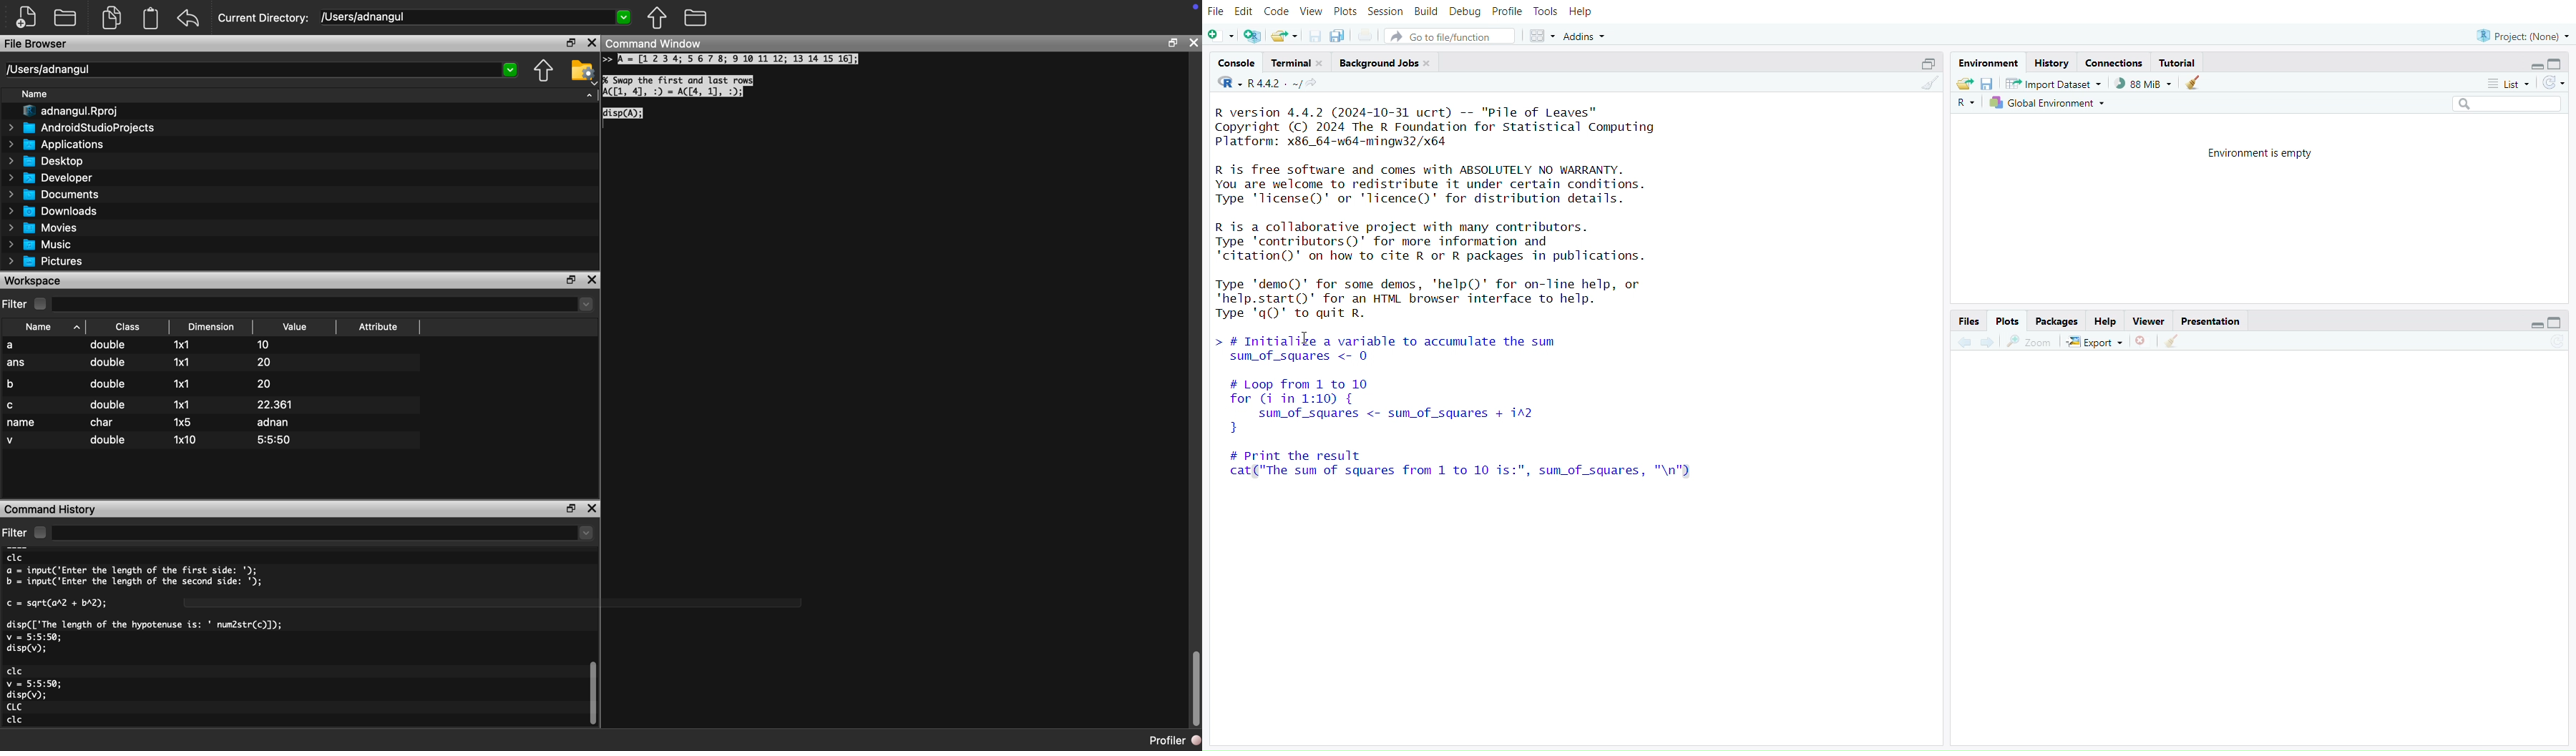  I want to click on 88mib, so click(2145, 83).